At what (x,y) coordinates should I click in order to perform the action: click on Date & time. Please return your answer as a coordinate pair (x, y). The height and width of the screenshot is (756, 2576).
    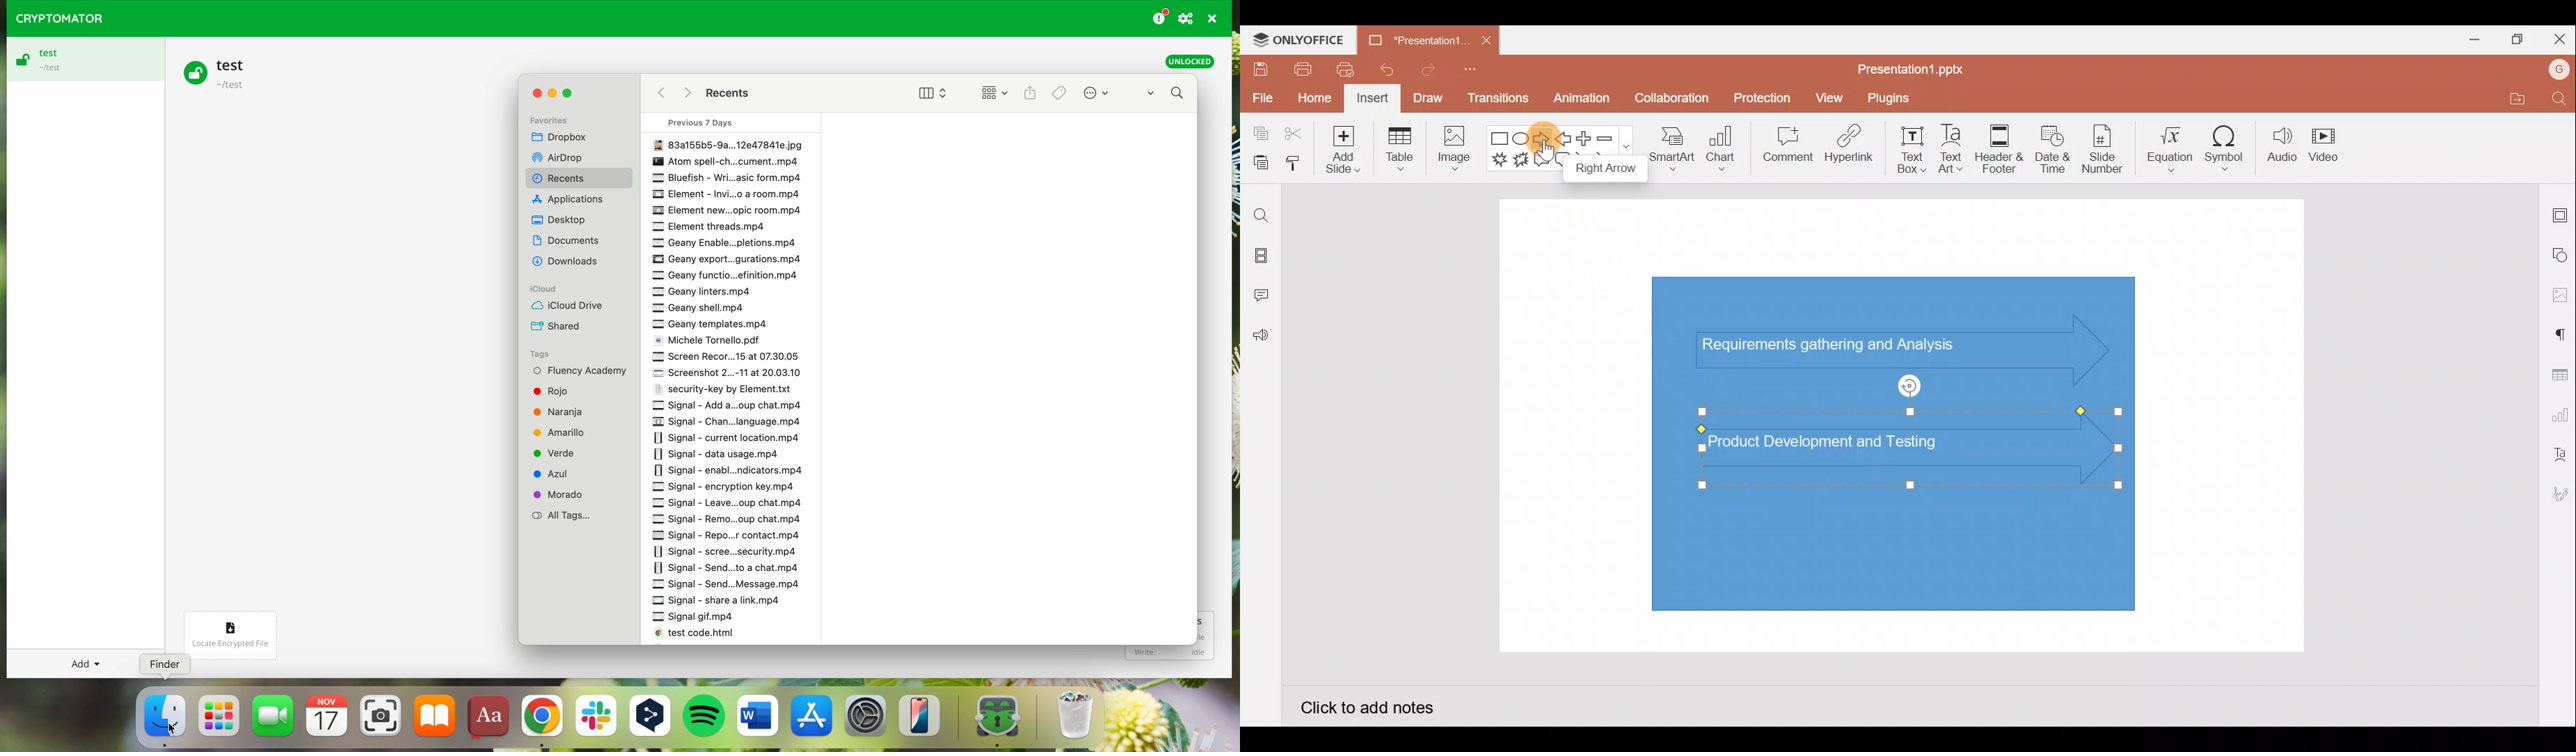
    Looking at the image, I should click on (2053, 149).